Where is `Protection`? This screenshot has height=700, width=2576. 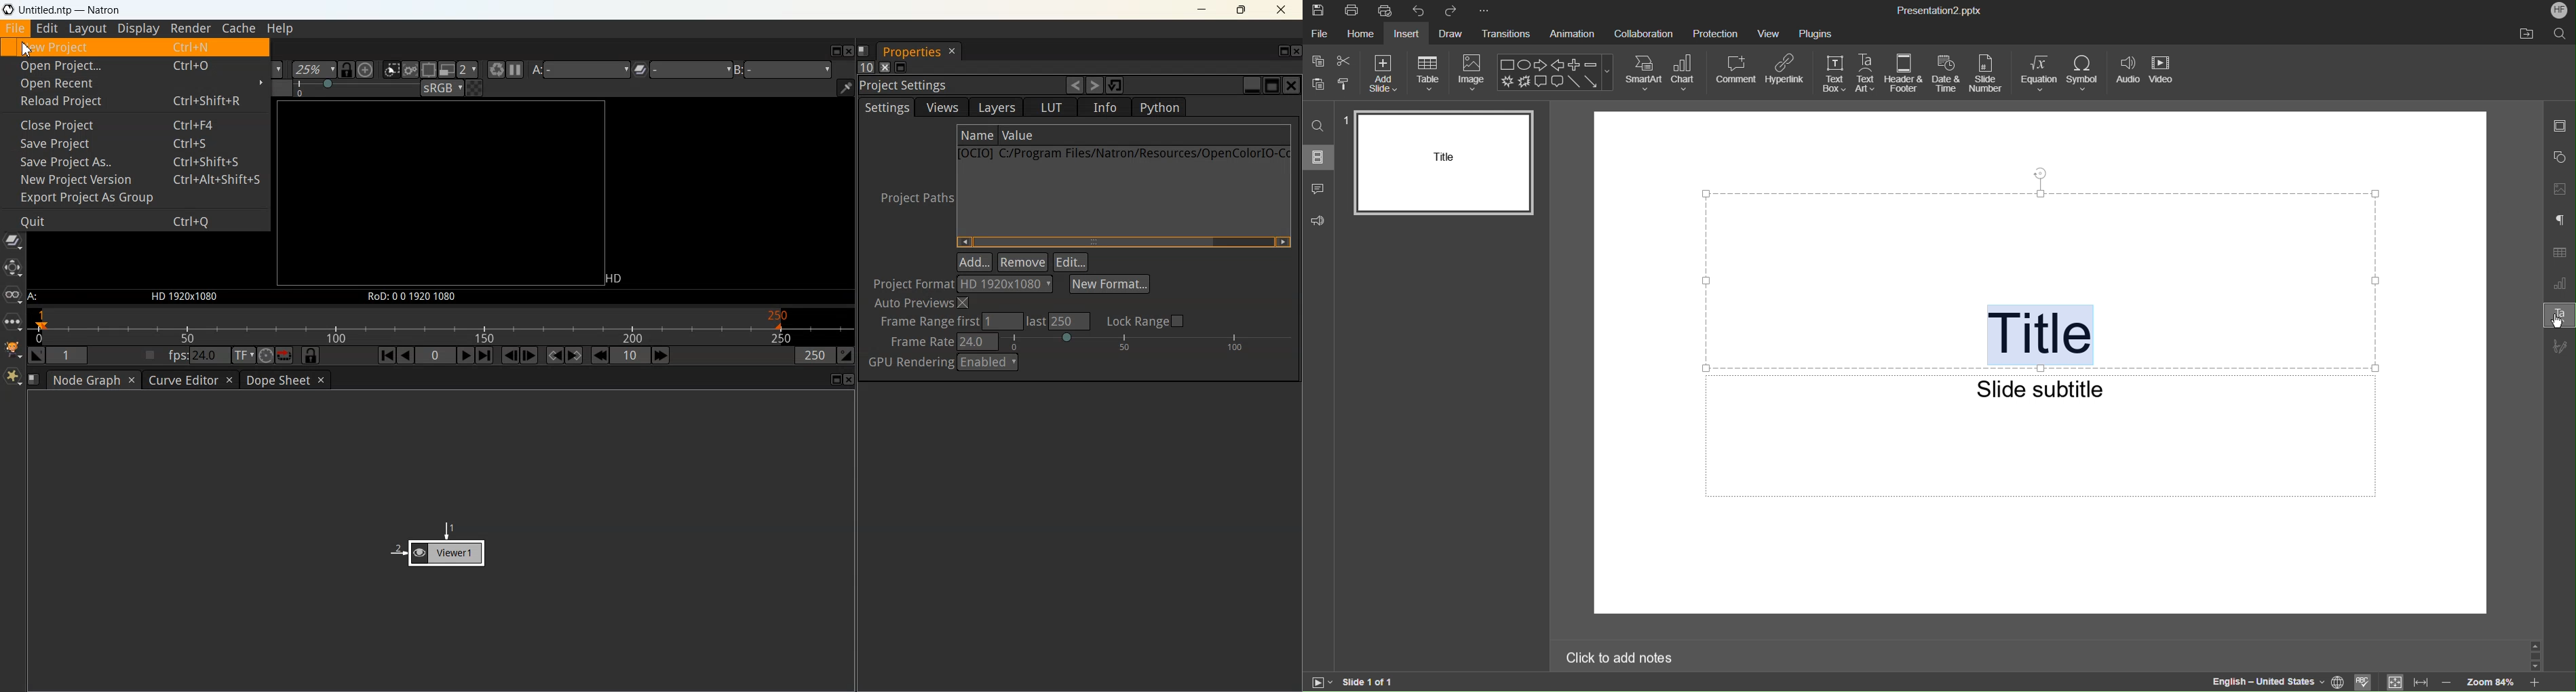
Protection is located at coordinates (1716, 33).